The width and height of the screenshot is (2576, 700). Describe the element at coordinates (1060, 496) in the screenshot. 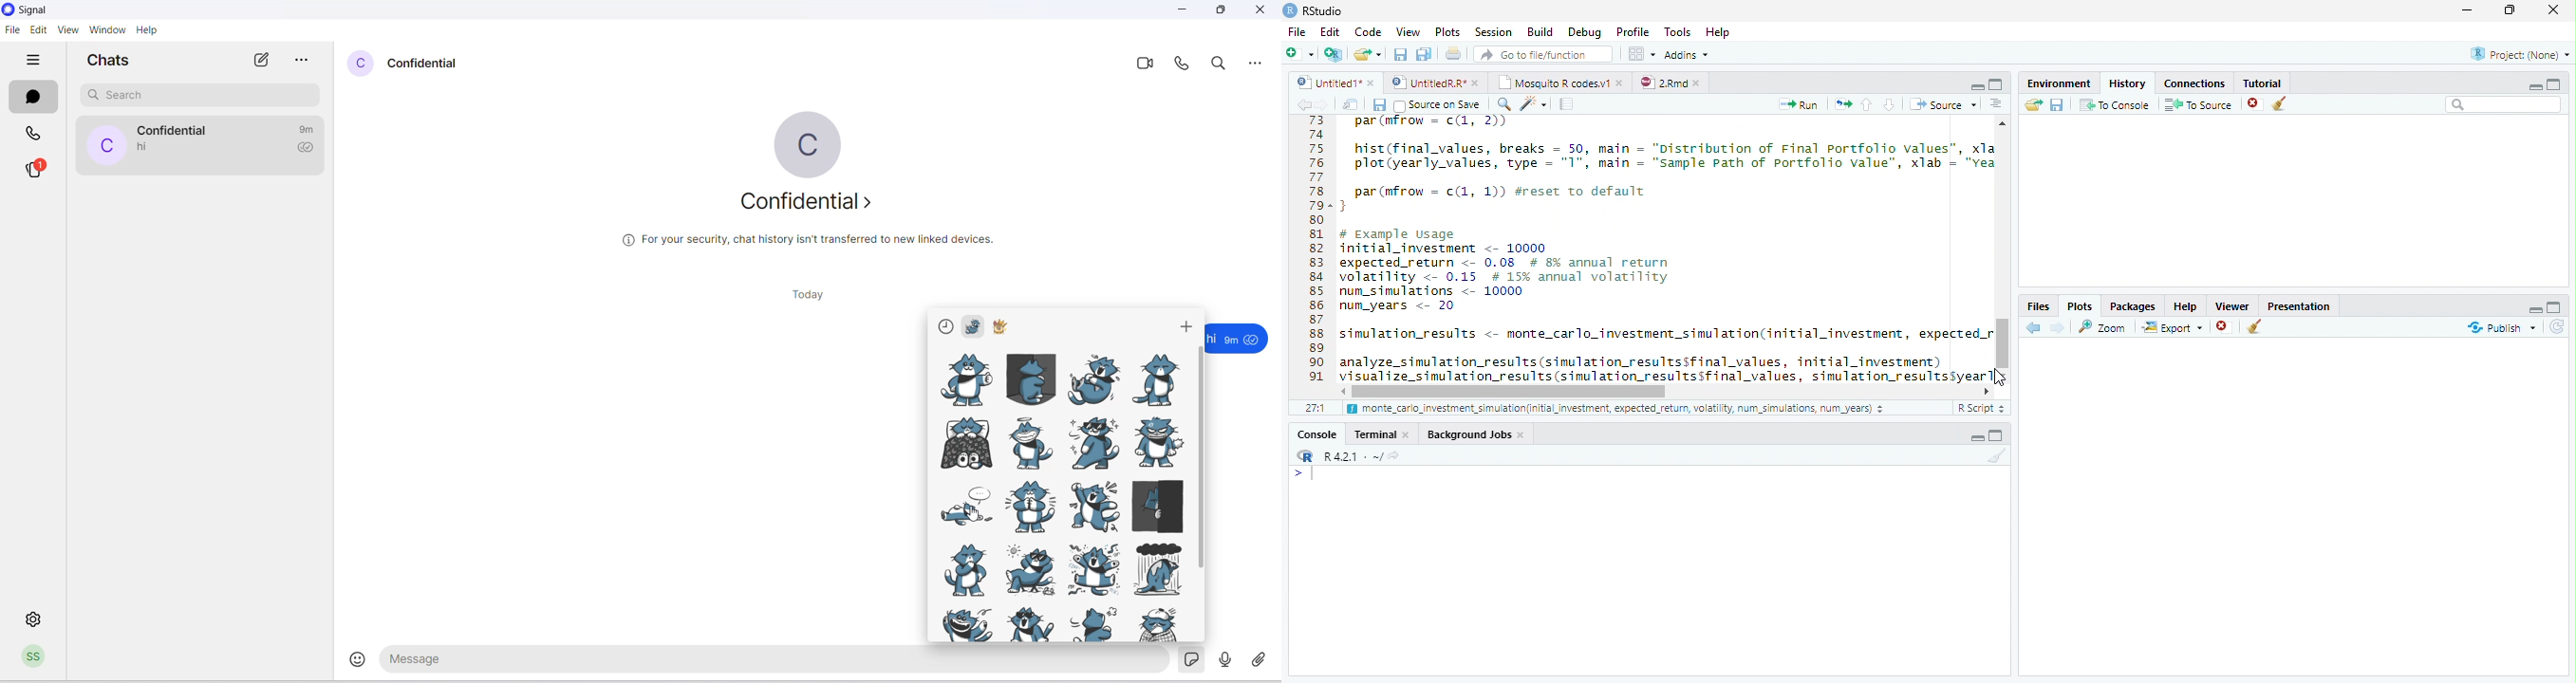

I see `cat stickers` at that location.